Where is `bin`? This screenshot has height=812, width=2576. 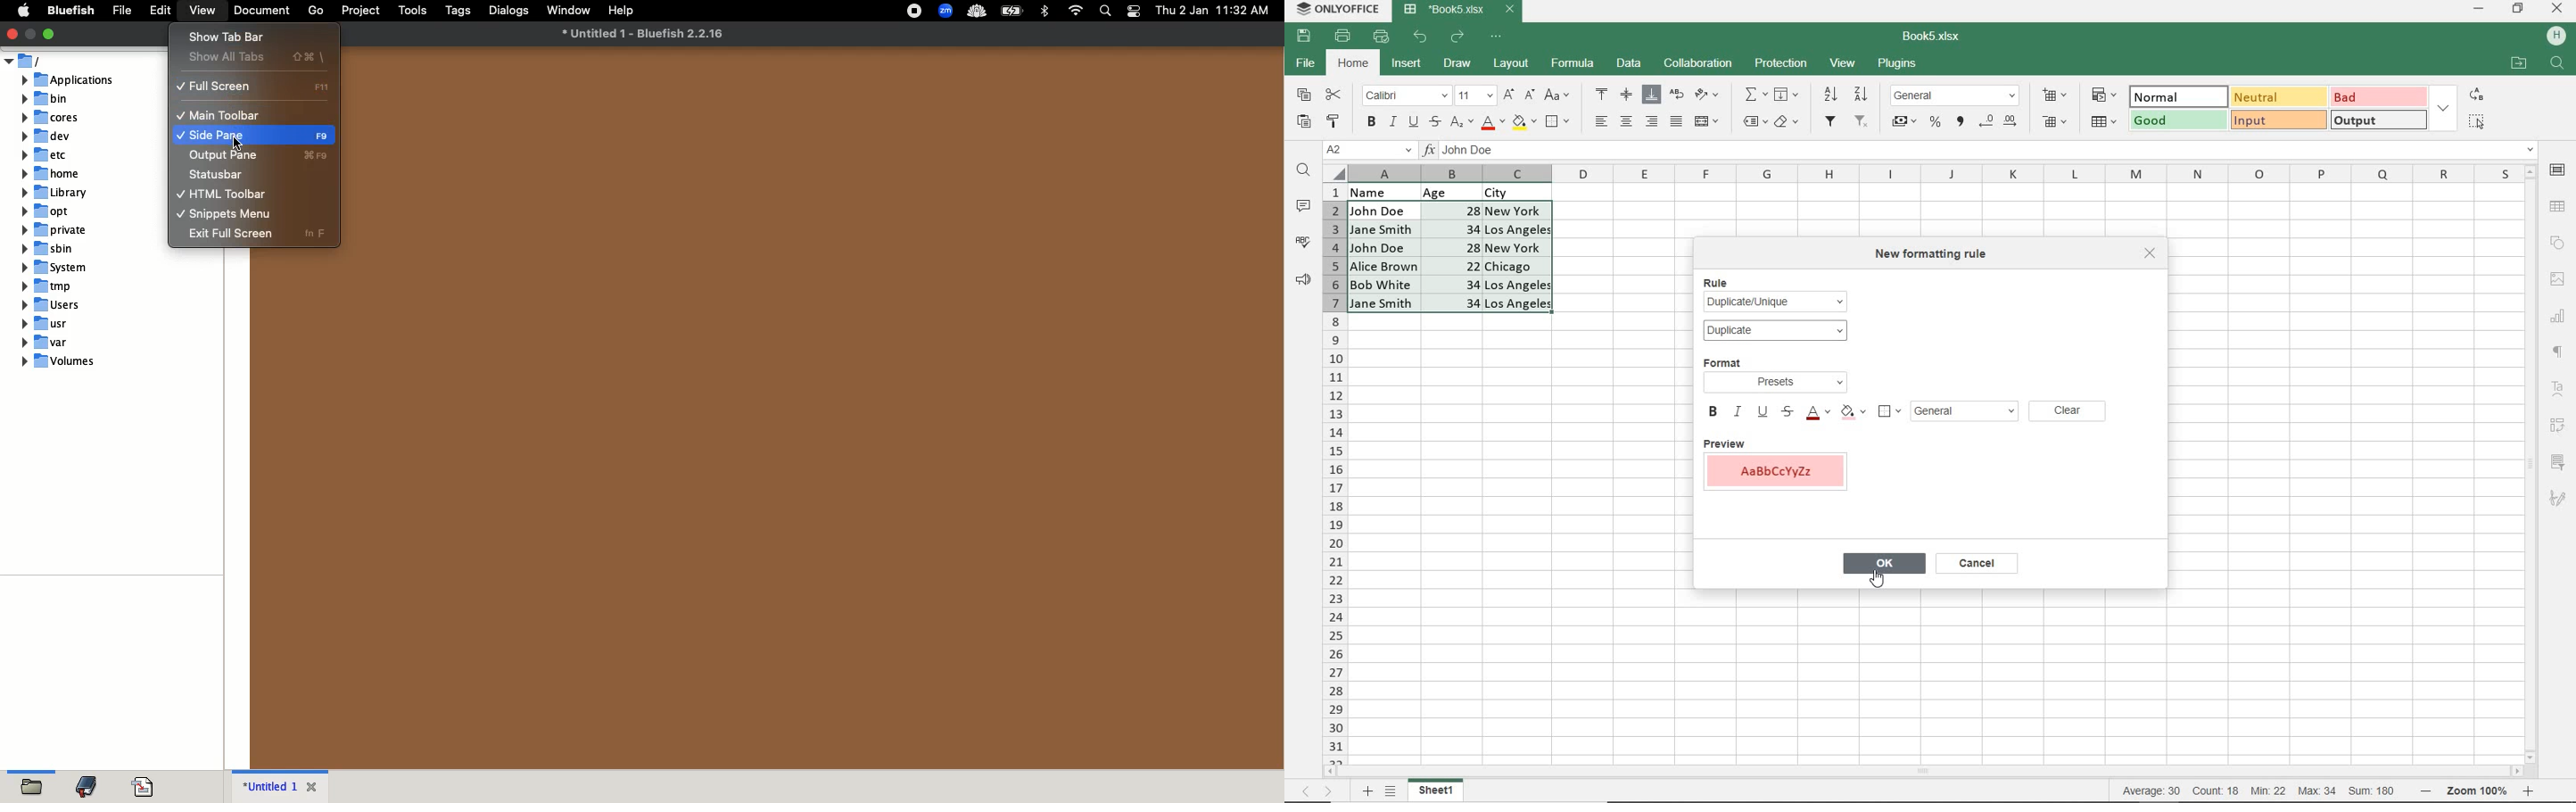 bin is located at coordinates (46, 99).